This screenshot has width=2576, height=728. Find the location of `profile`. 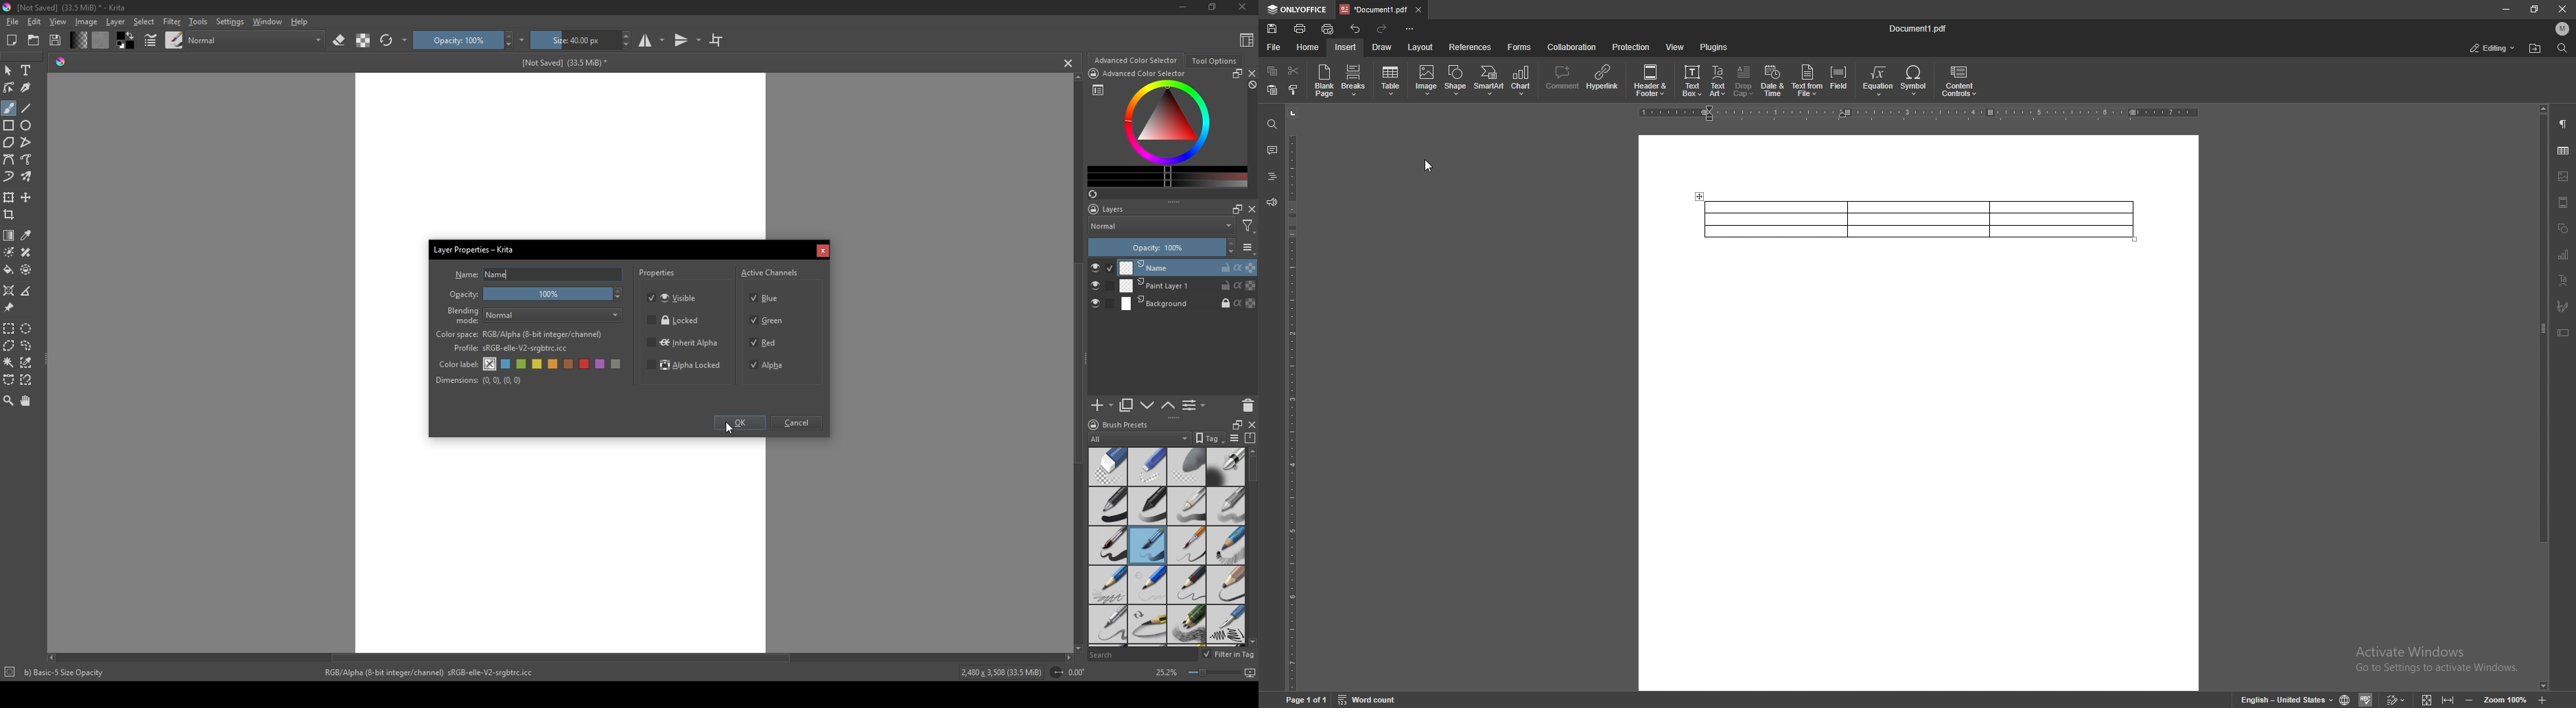

profile is located at coordinates (2564, 28).